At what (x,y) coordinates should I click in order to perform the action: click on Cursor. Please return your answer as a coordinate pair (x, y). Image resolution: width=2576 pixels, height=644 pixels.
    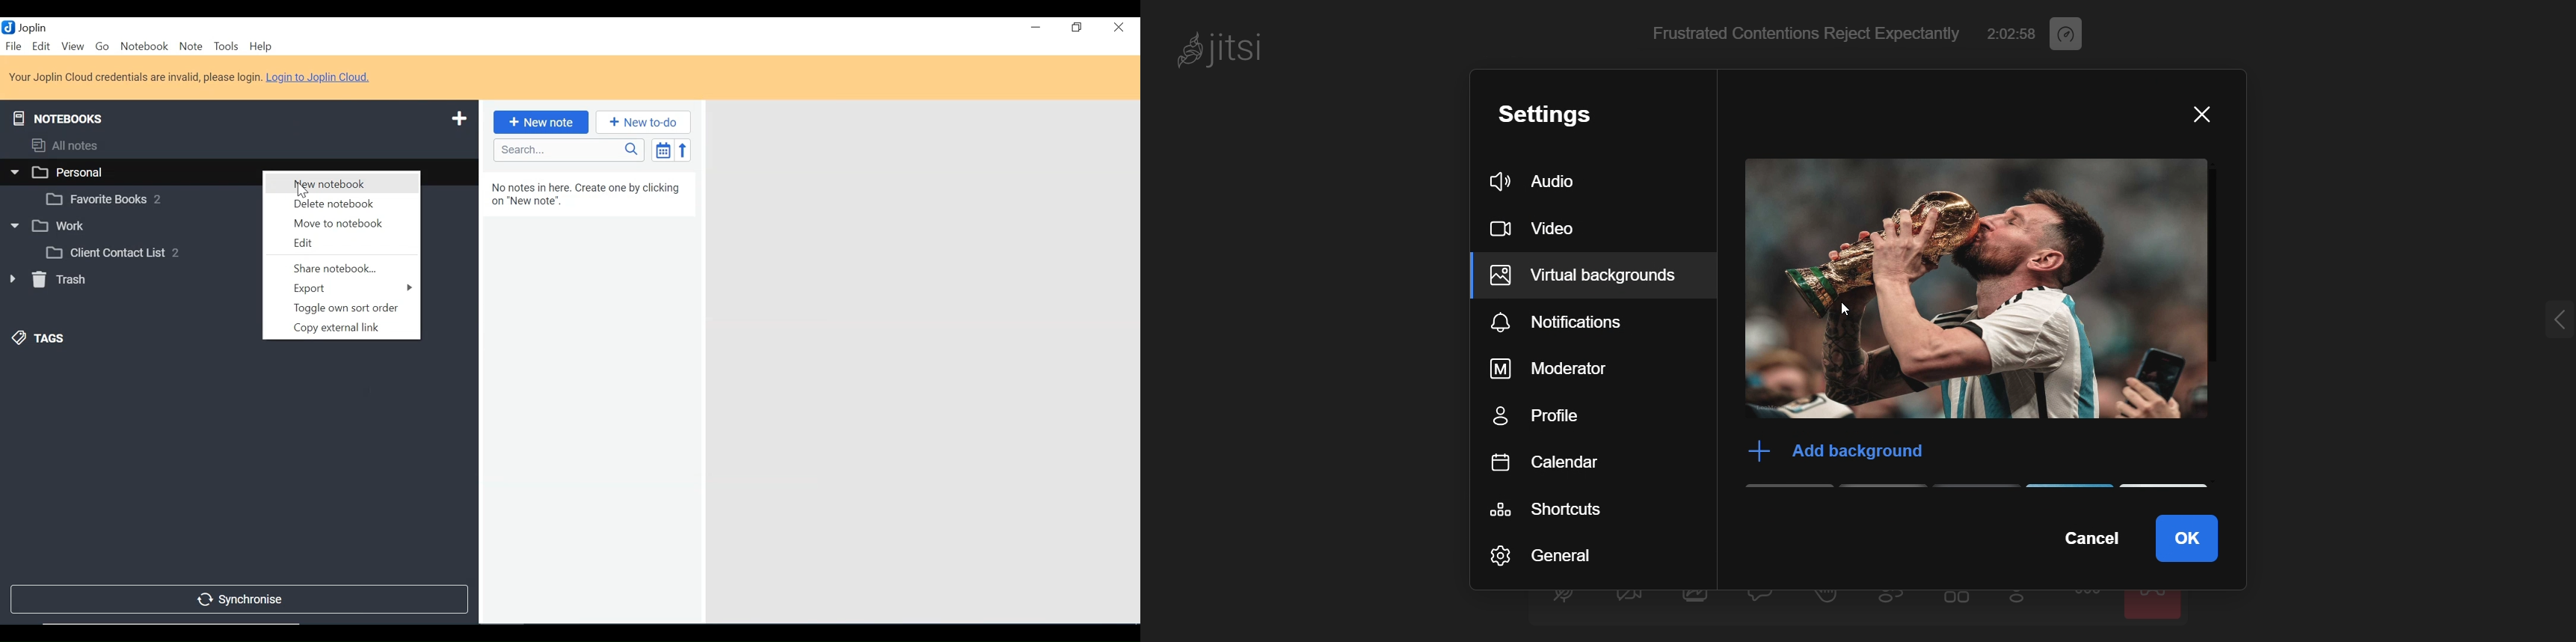
    Looking at the image, I should click on (303, 191).